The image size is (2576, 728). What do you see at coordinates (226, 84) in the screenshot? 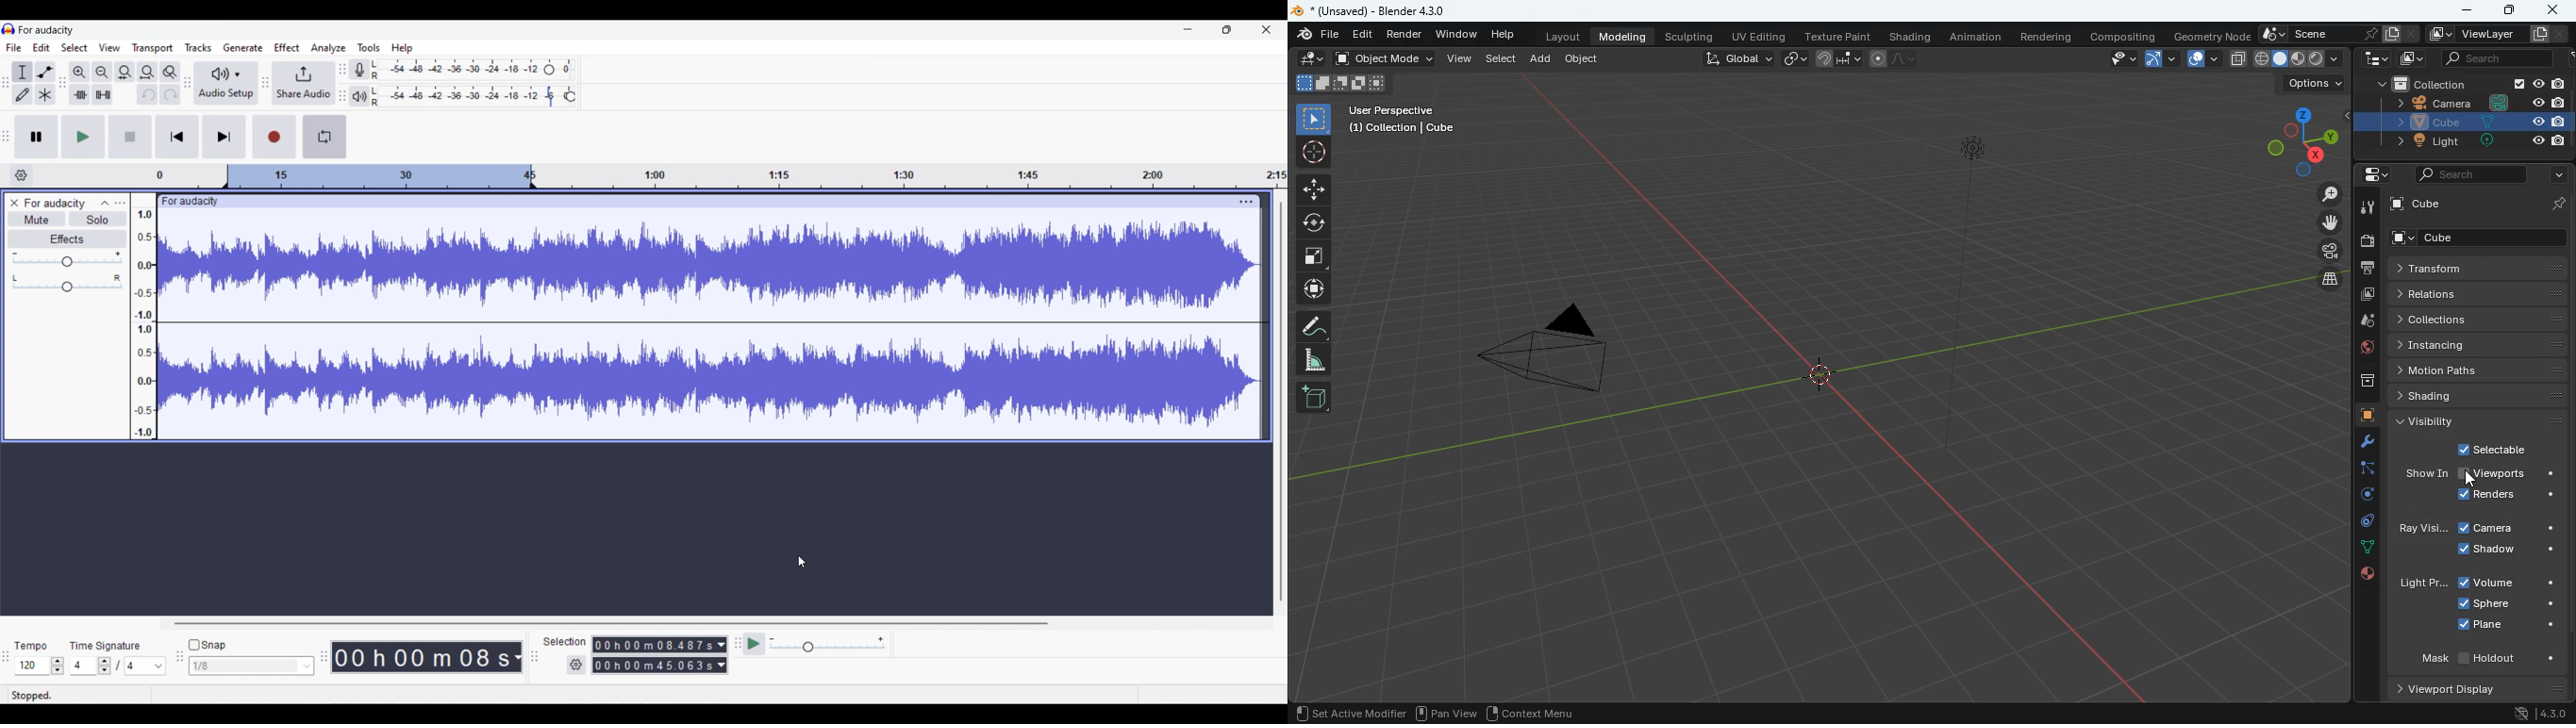
I see `Audio setup` at bounding box center [226, 84].